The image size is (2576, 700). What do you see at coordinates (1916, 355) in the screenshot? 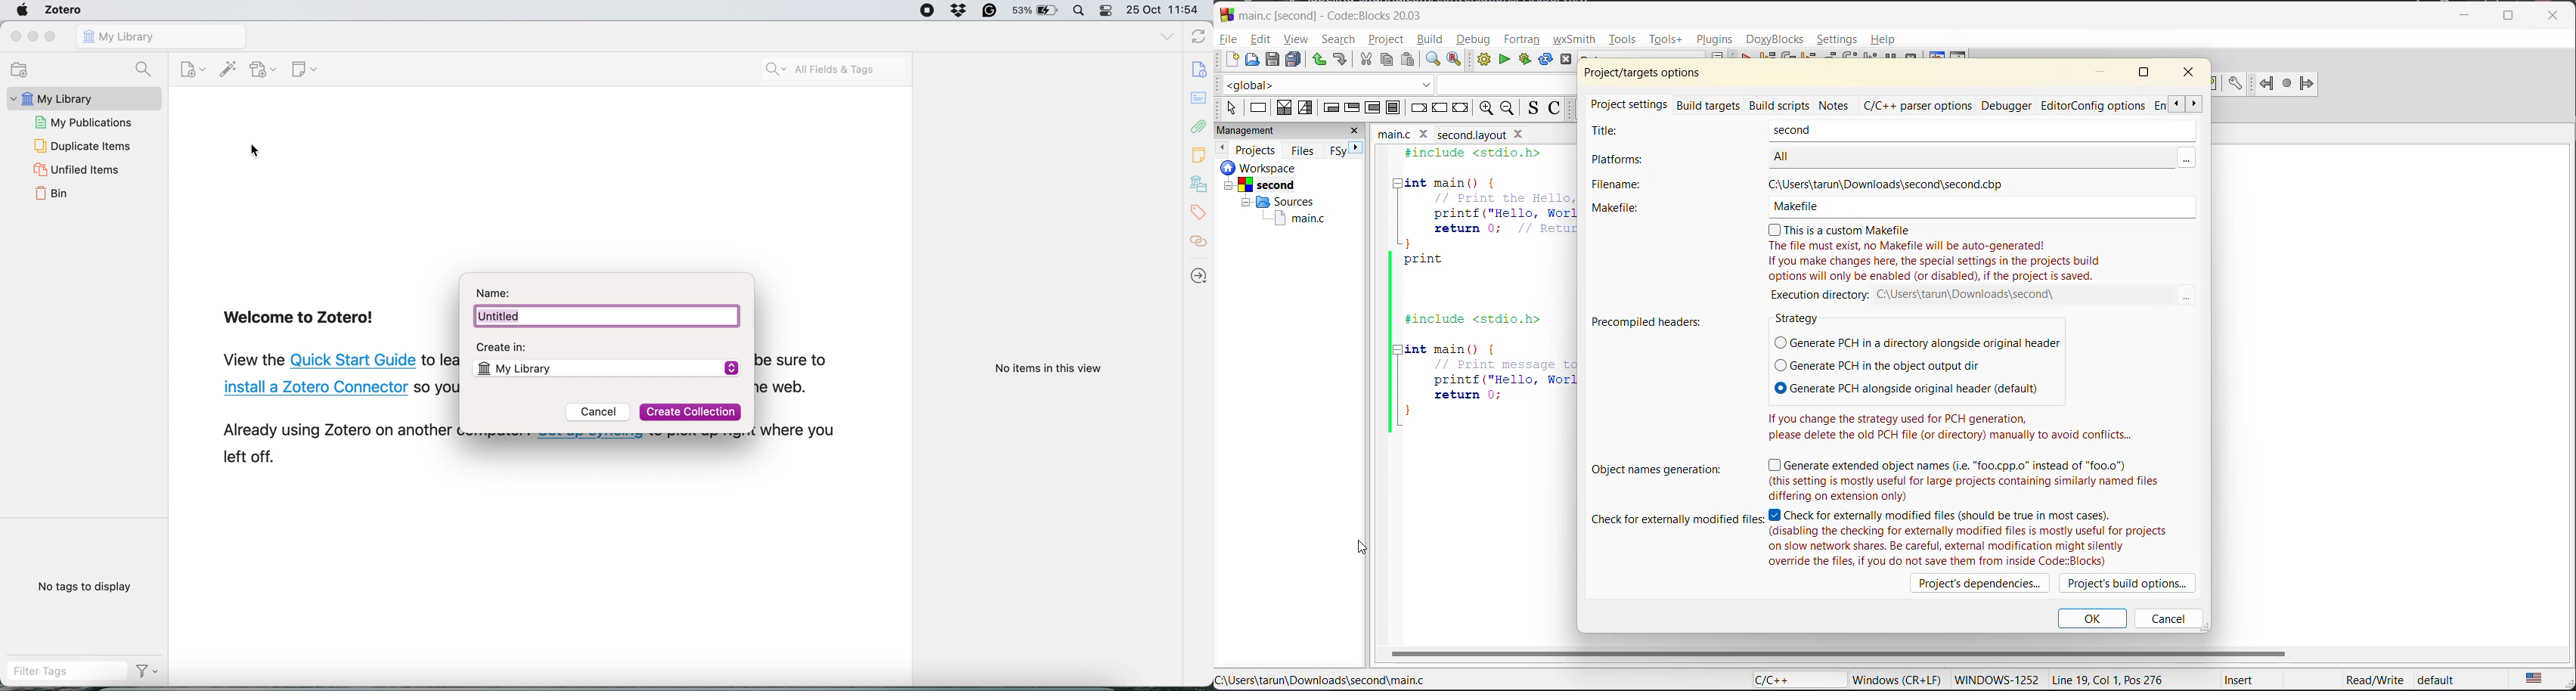
I see `strategy` at bounding box center [1916, 355].